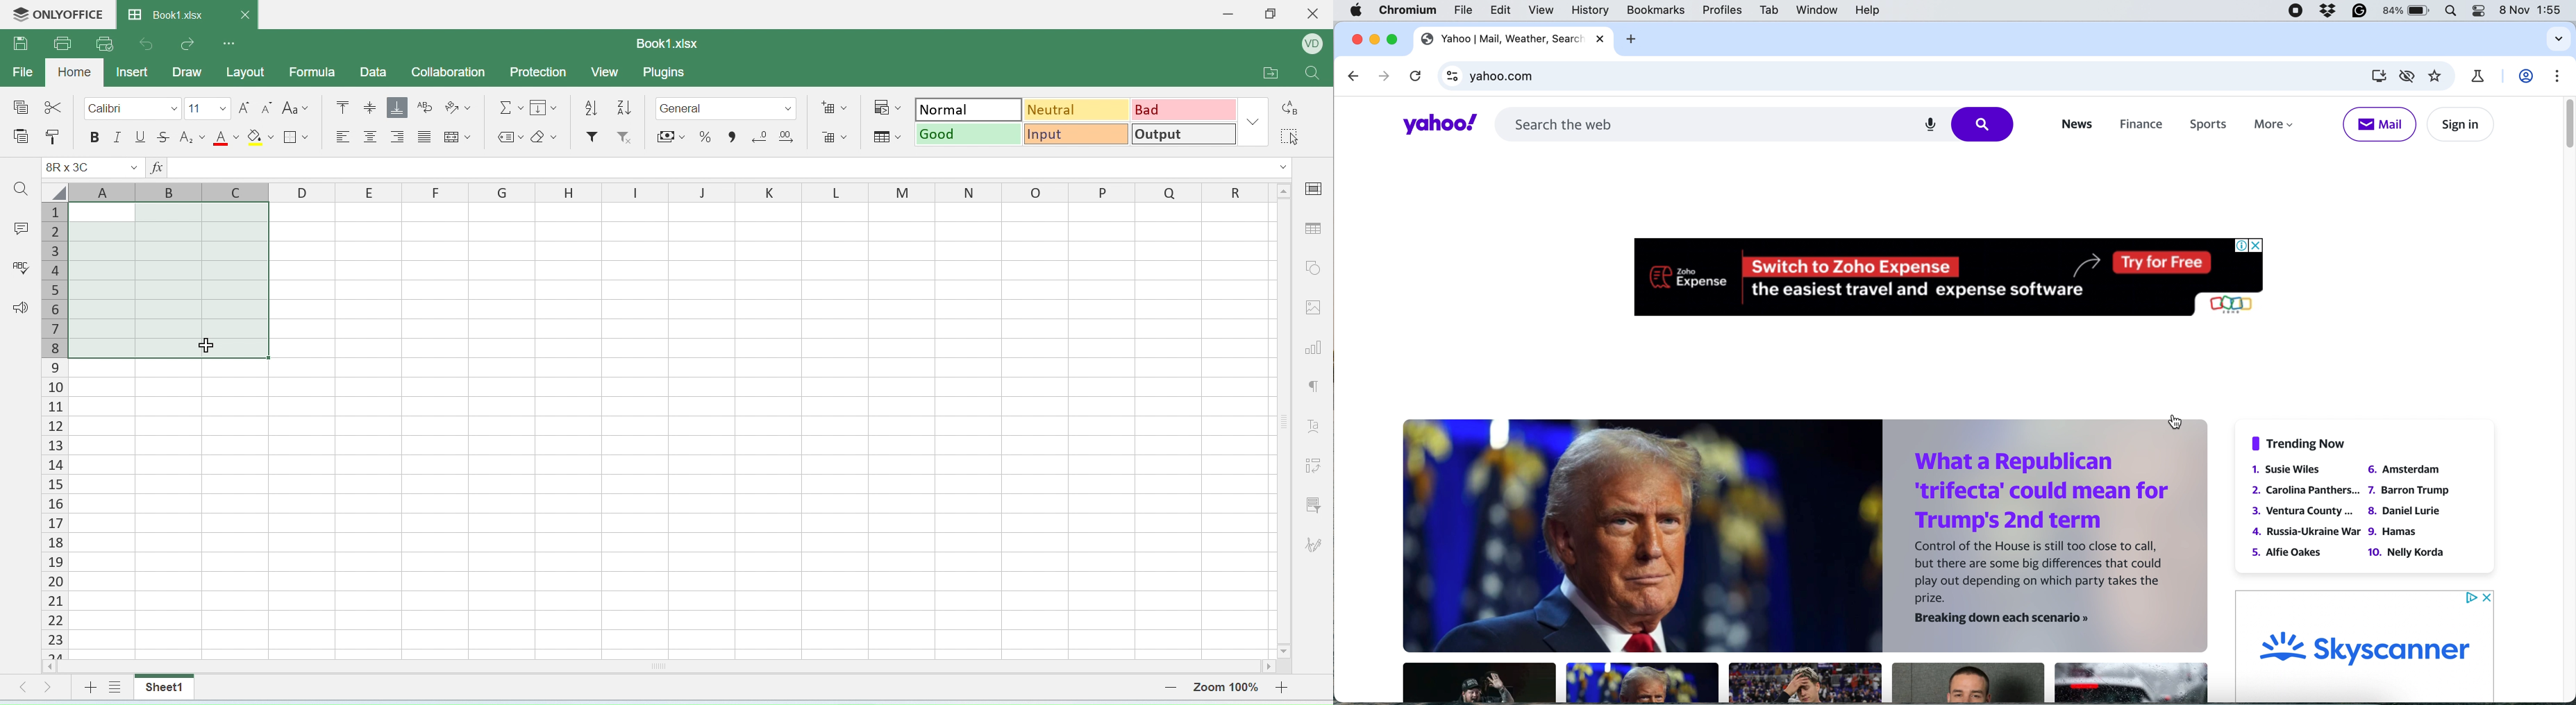 Image resolution: width=2576 pixels, height=728 pixels. I want to click on percent, so click(708, 136).